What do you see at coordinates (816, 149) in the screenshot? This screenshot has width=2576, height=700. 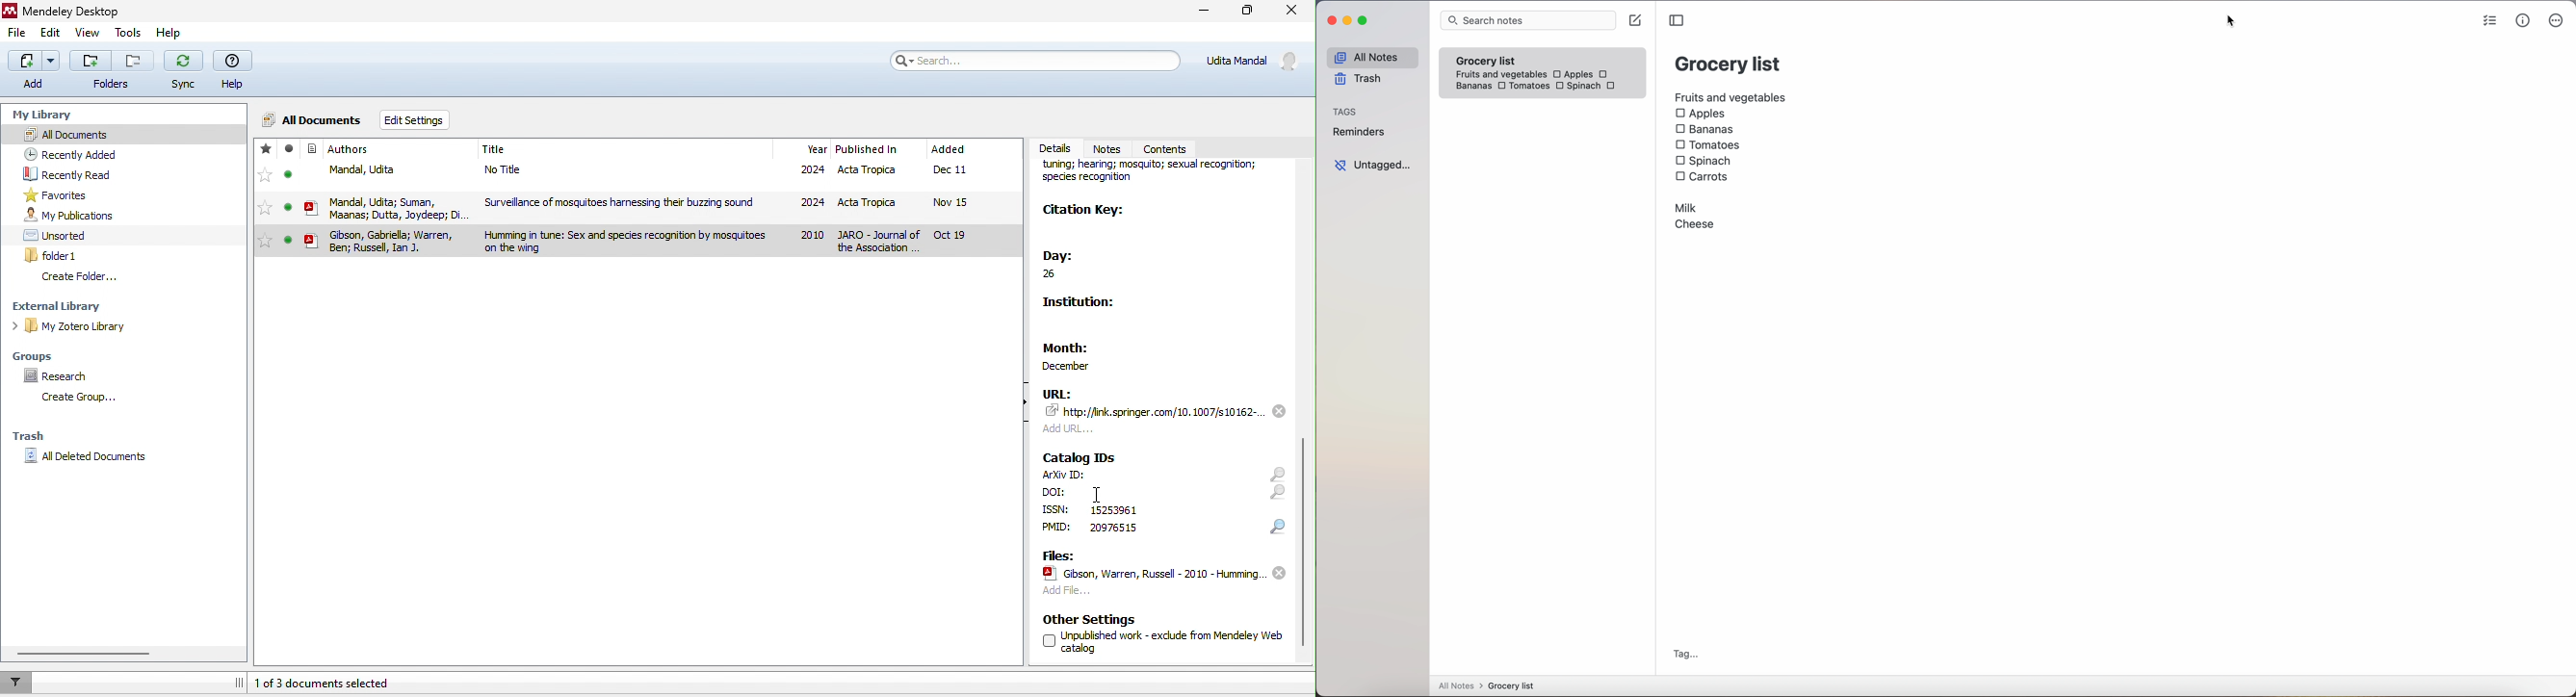 I see `year` at bounding box center [816, 149].